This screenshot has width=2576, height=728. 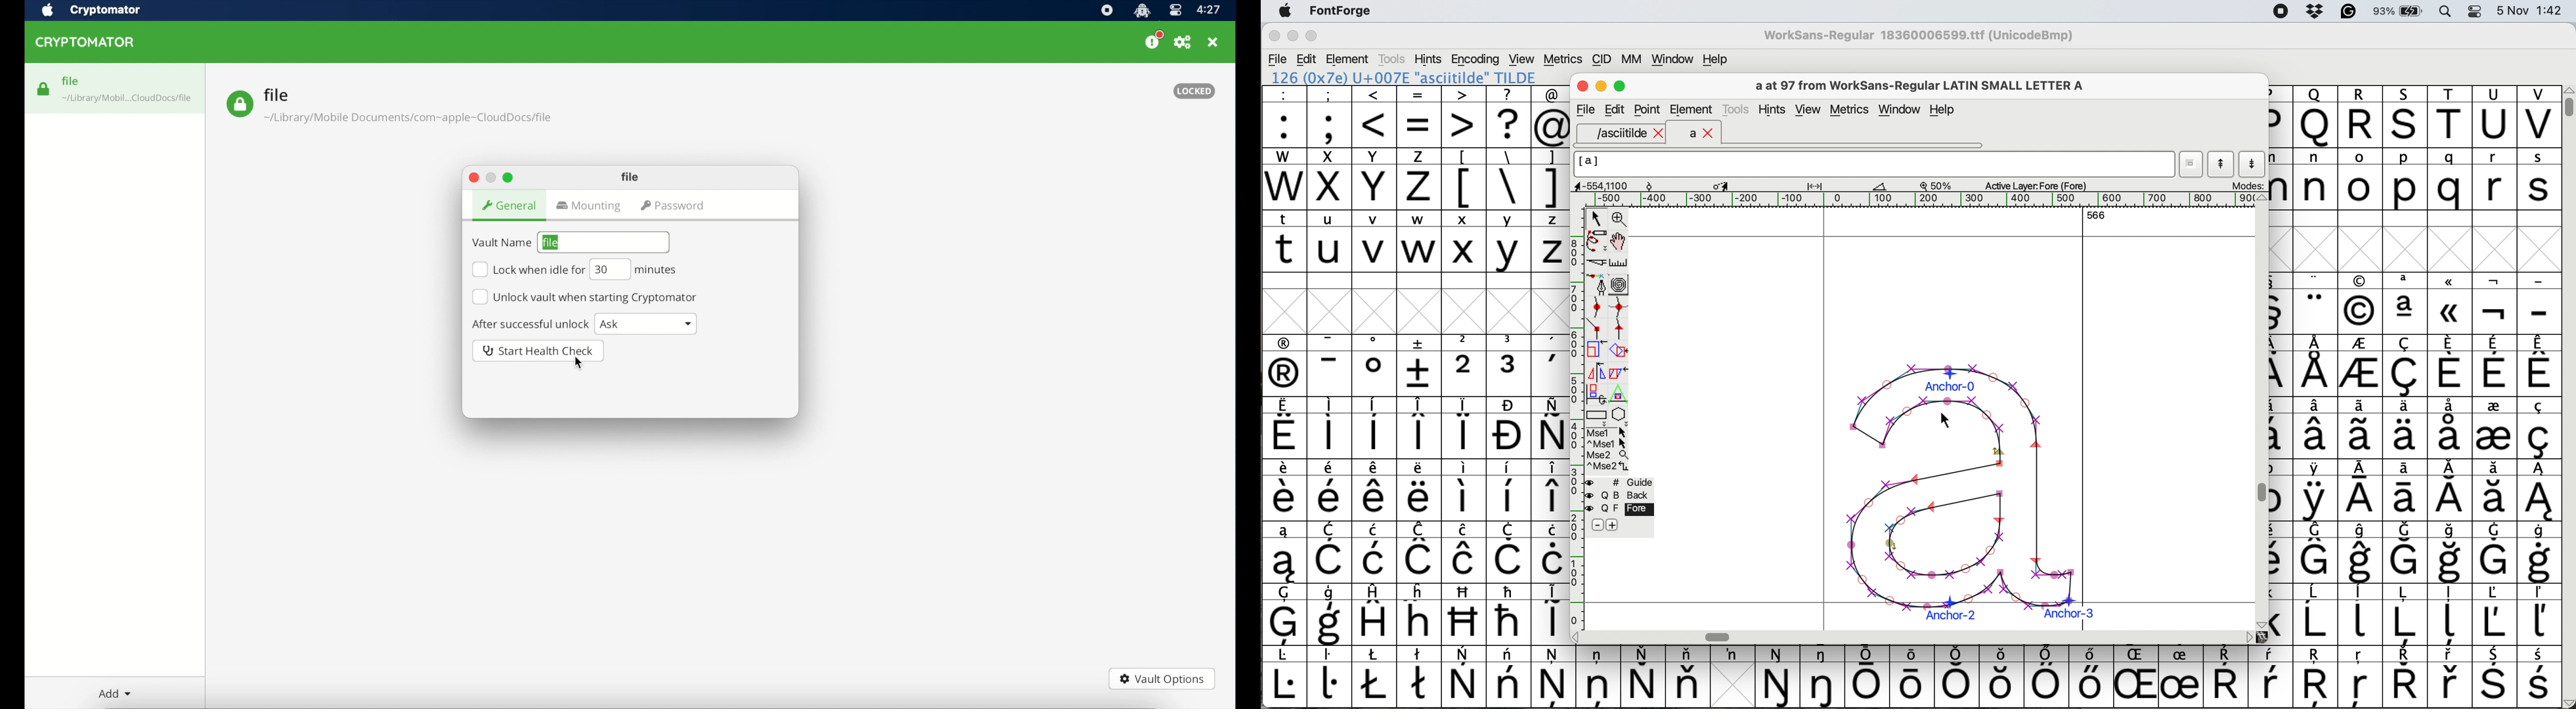 I want to click on edit, so click(x=1308, y=59).